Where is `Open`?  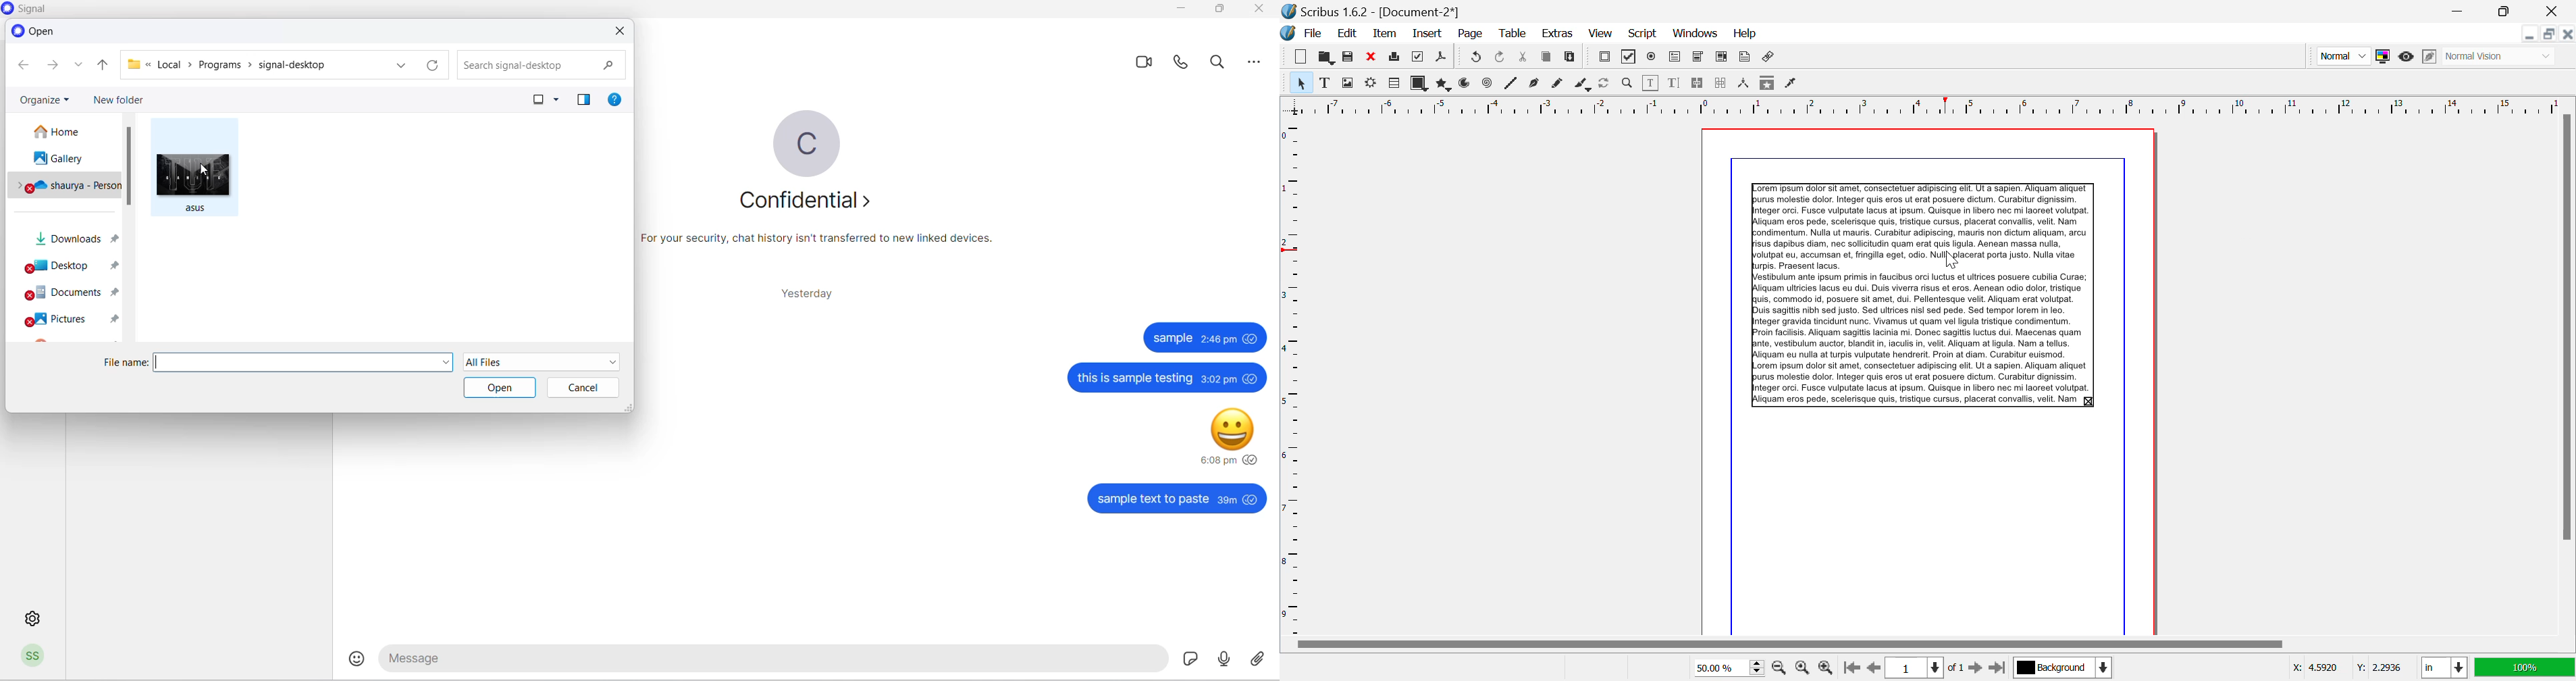 Open is located at coordinates (1325, 56).